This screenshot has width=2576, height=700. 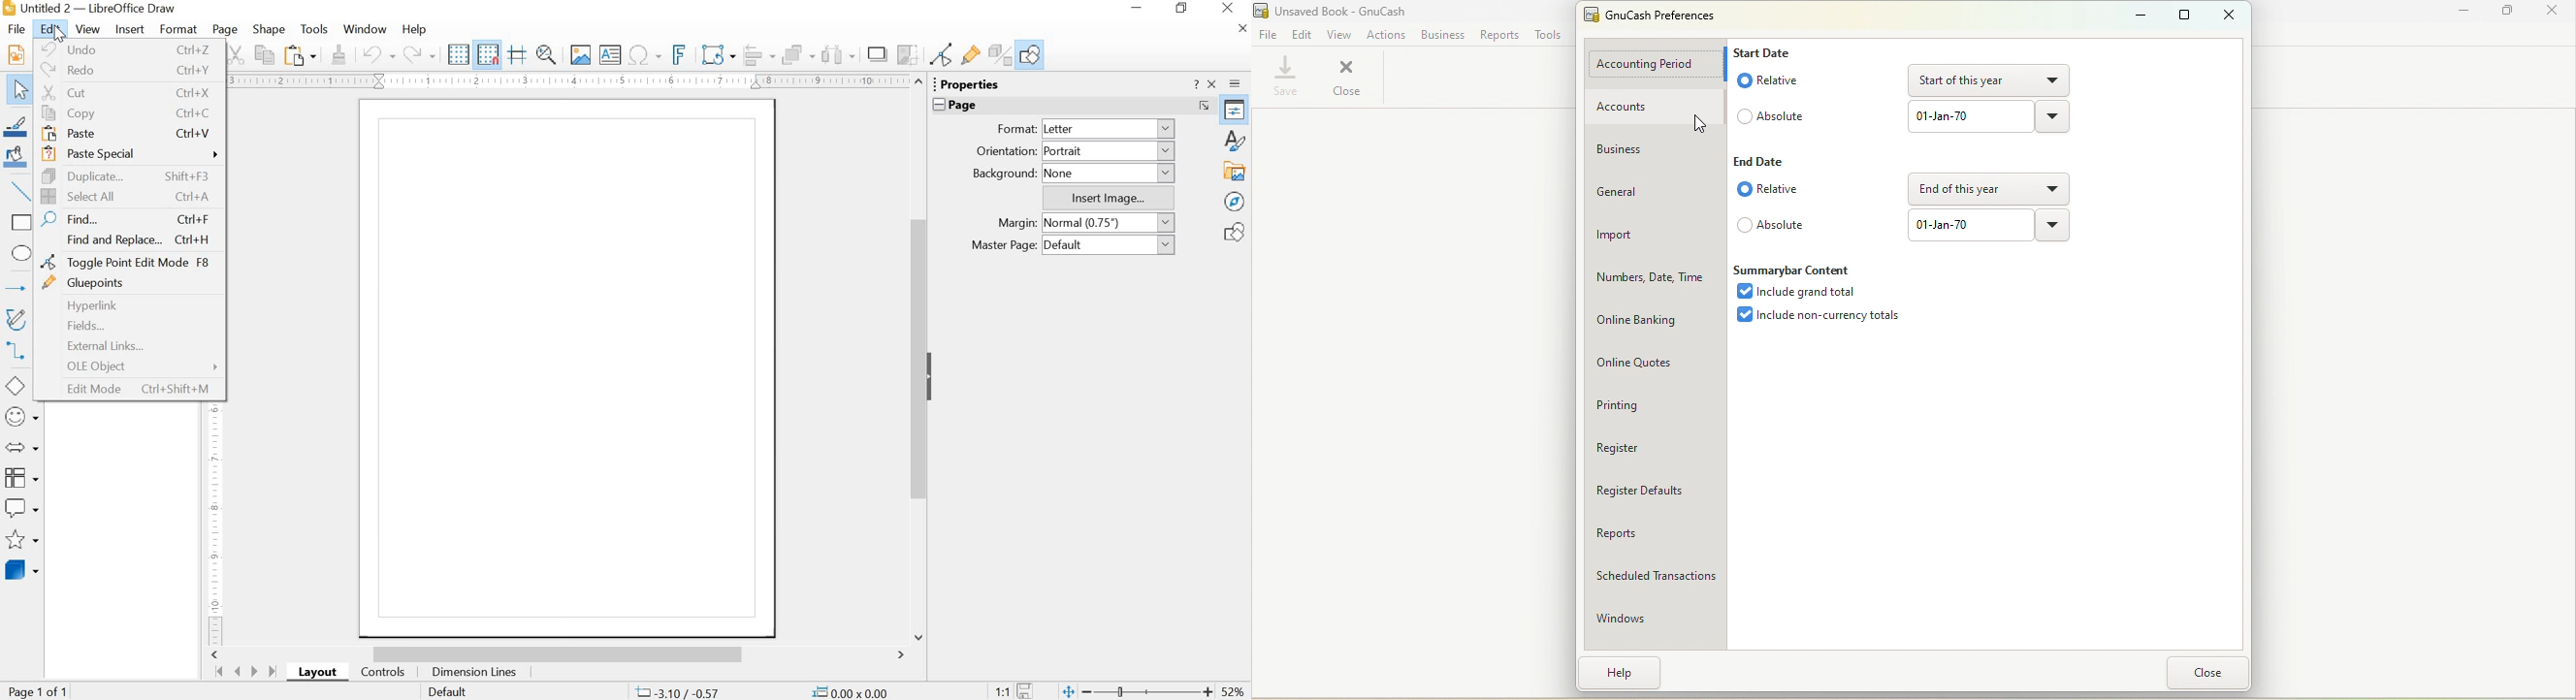 I want to click on Properties, so click(x=967, y=84).